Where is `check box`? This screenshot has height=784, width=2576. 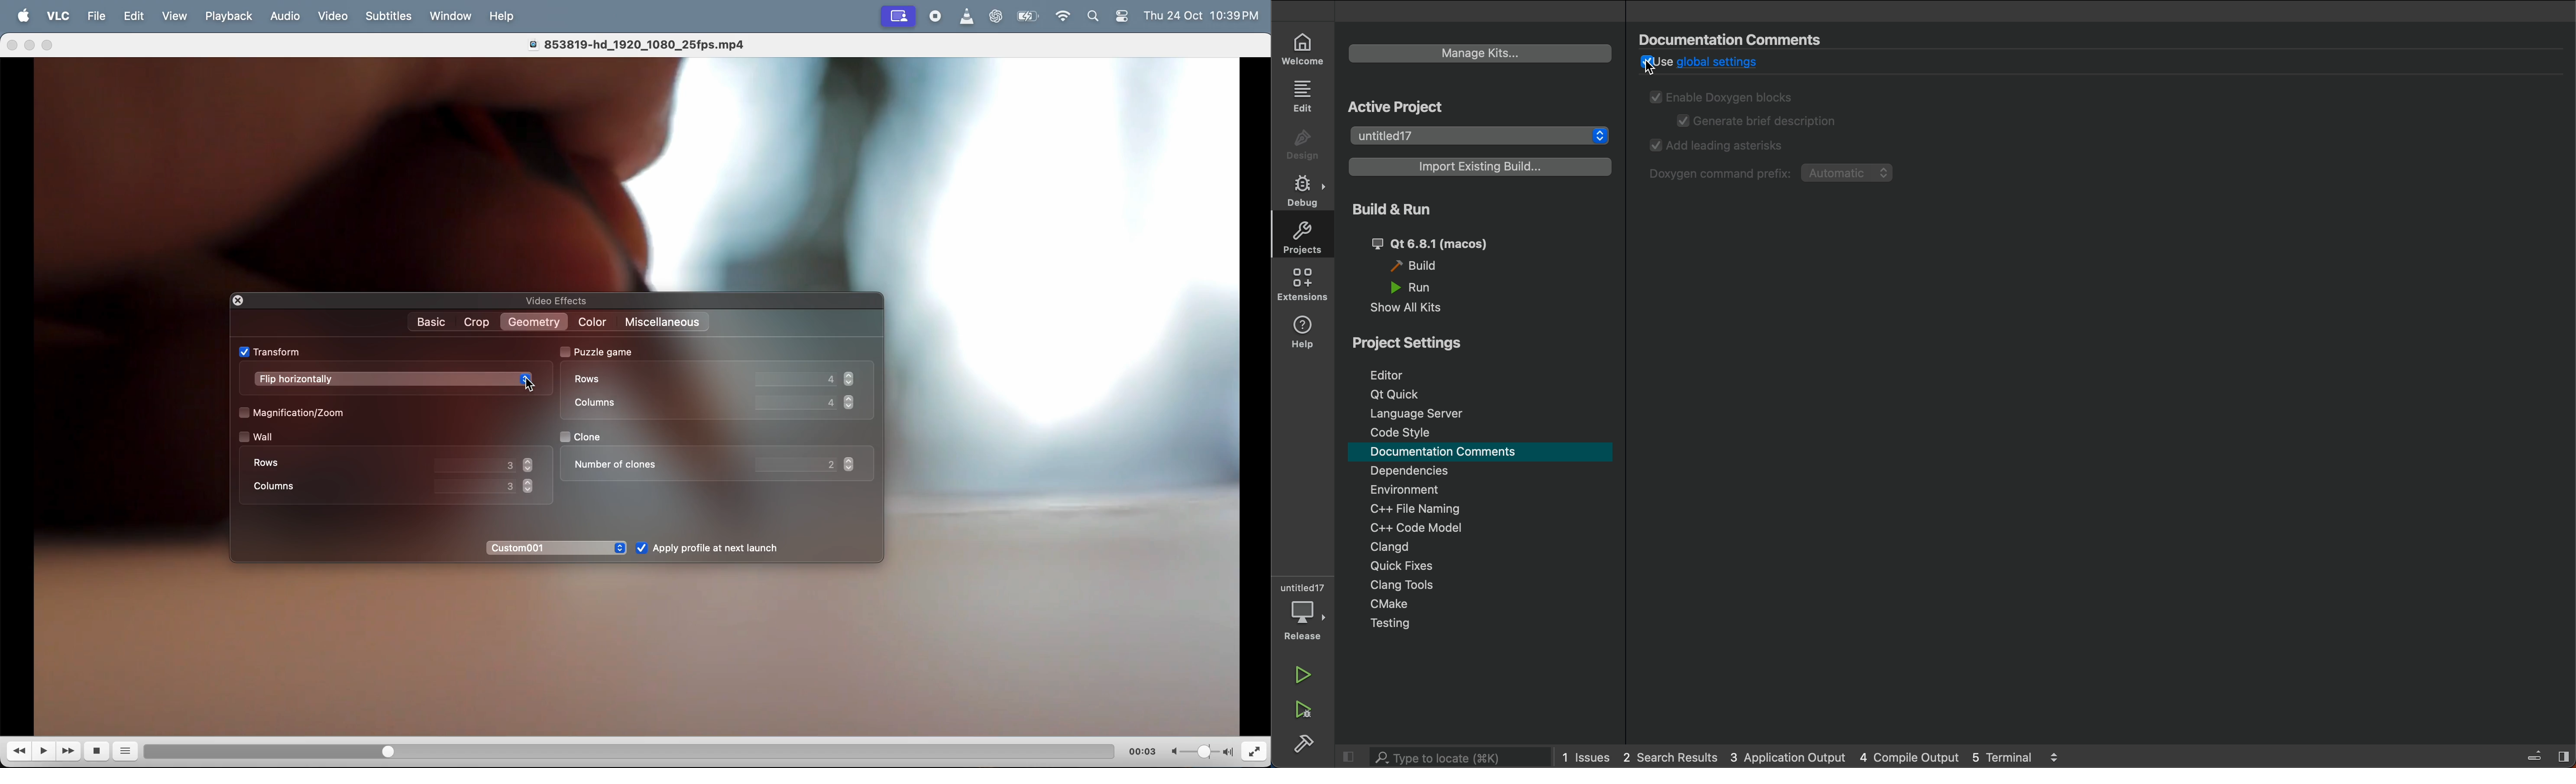 check box is located at coordinates (241, 413).